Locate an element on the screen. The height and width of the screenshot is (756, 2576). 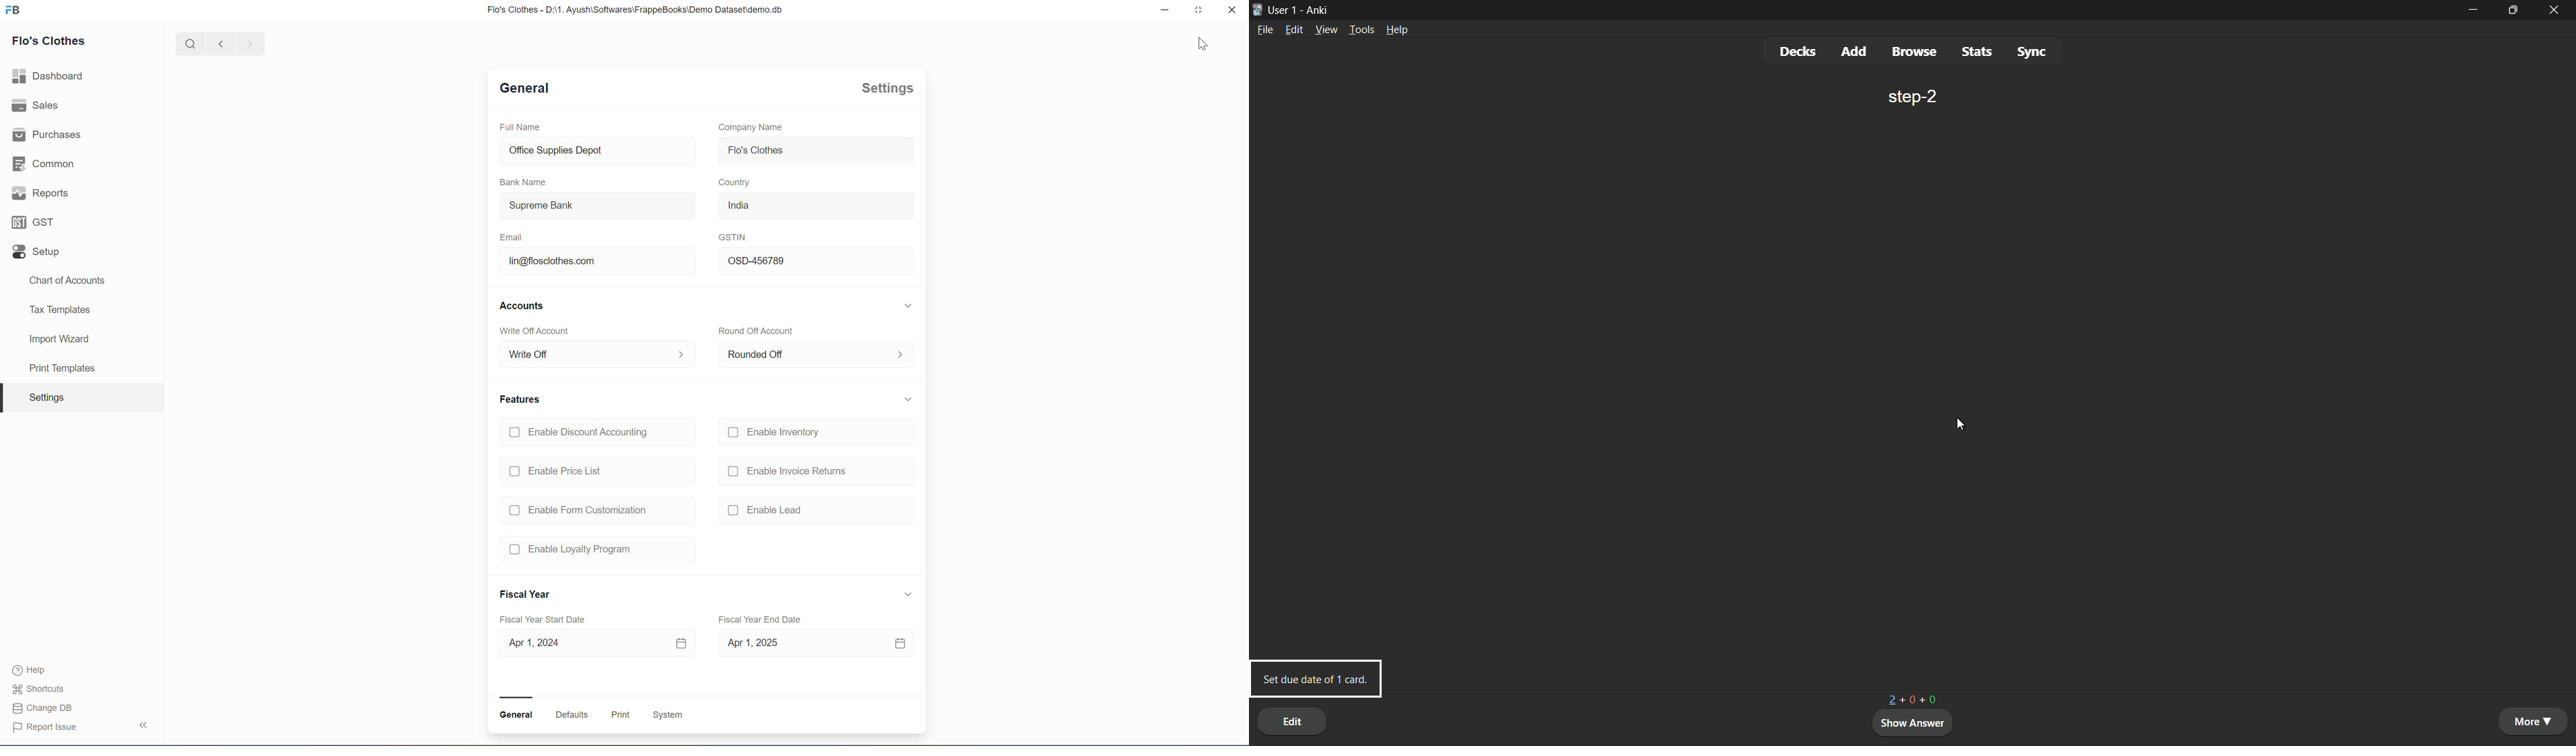
Chart of Accounts is located at coordinates (66, 280).